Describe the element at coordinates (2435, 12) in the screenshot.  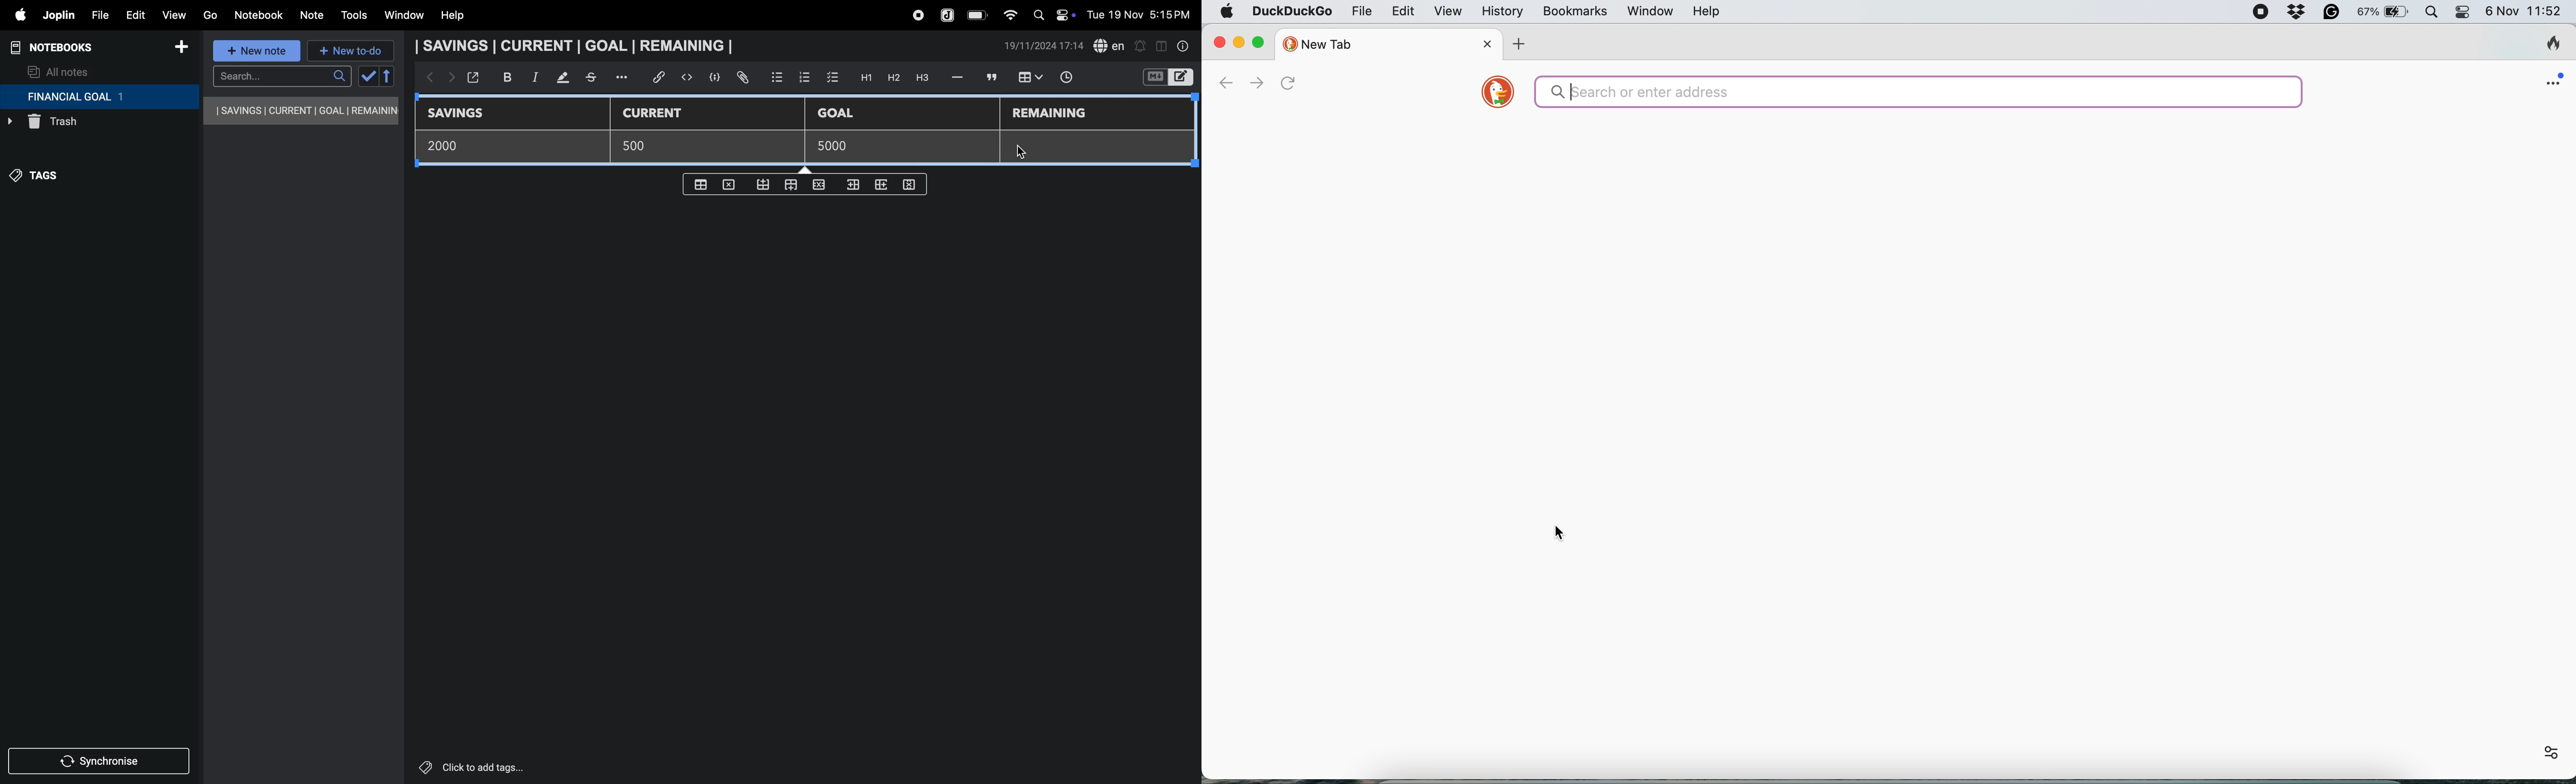
I see `spotlight search` at that location.